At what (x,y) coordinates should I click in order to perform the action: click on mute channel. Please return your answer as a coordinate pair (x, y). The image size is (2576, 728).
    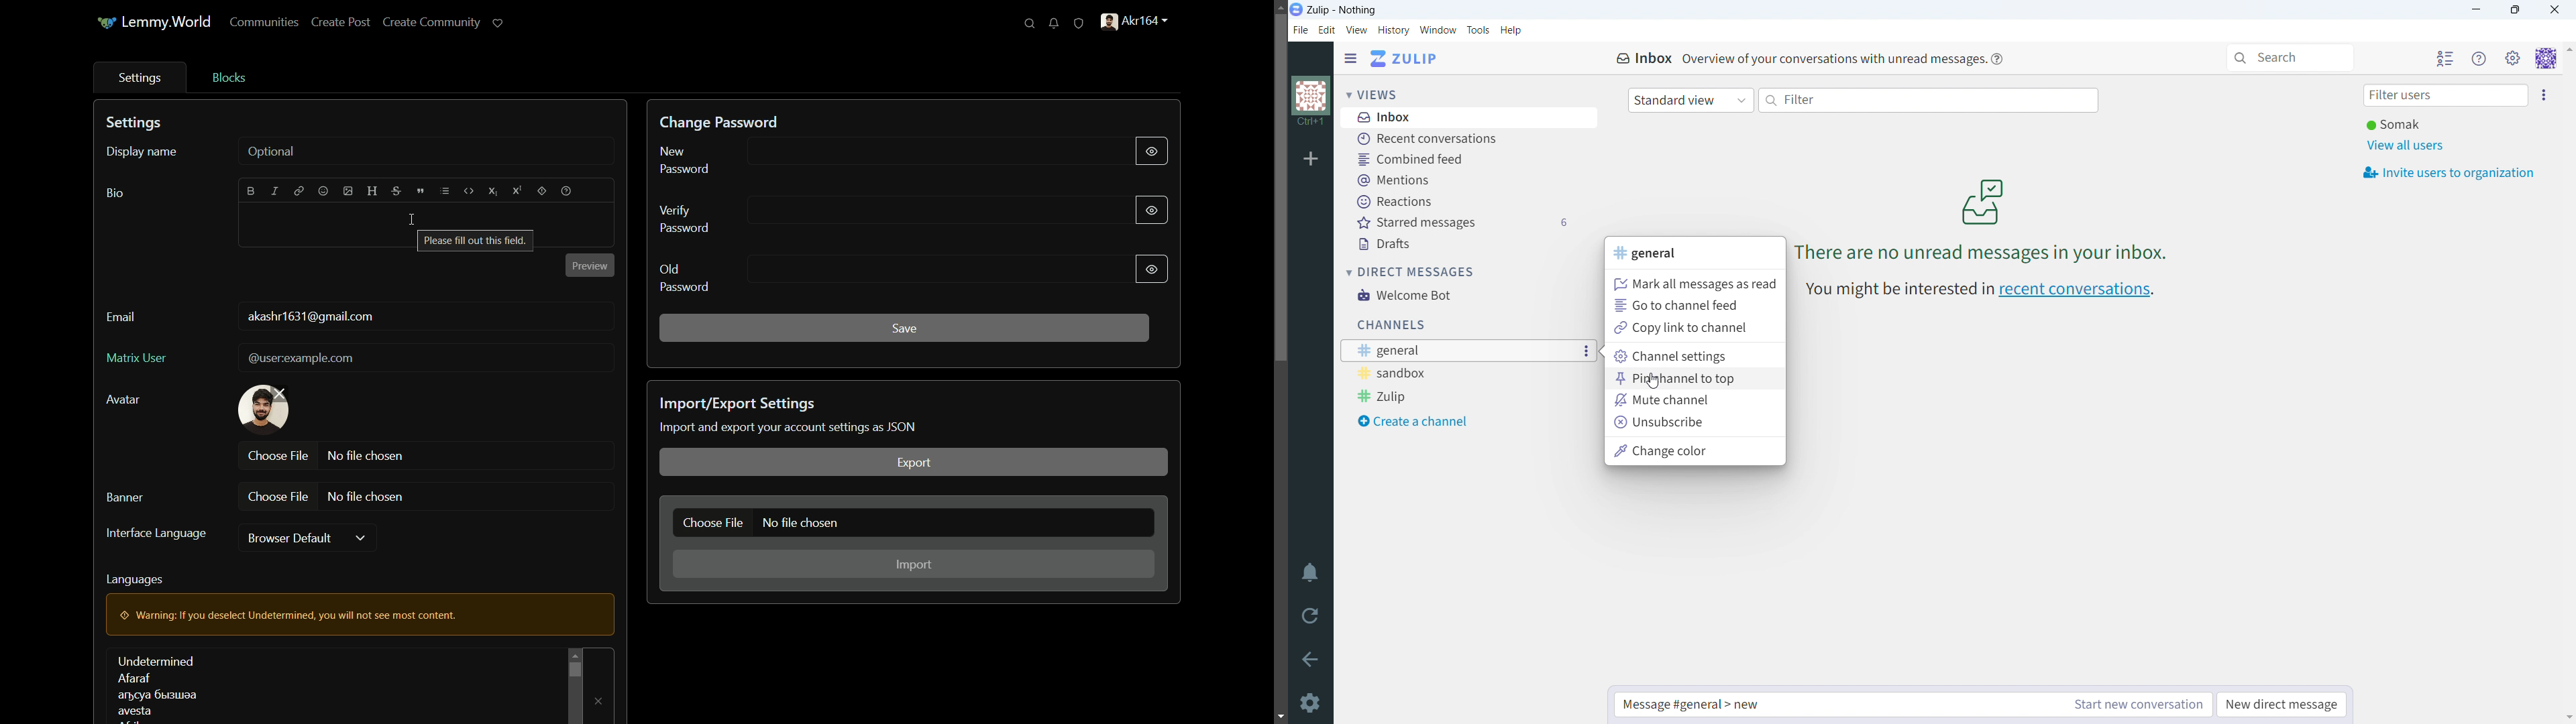
    Looking at the image, I should click on (1694, 401).